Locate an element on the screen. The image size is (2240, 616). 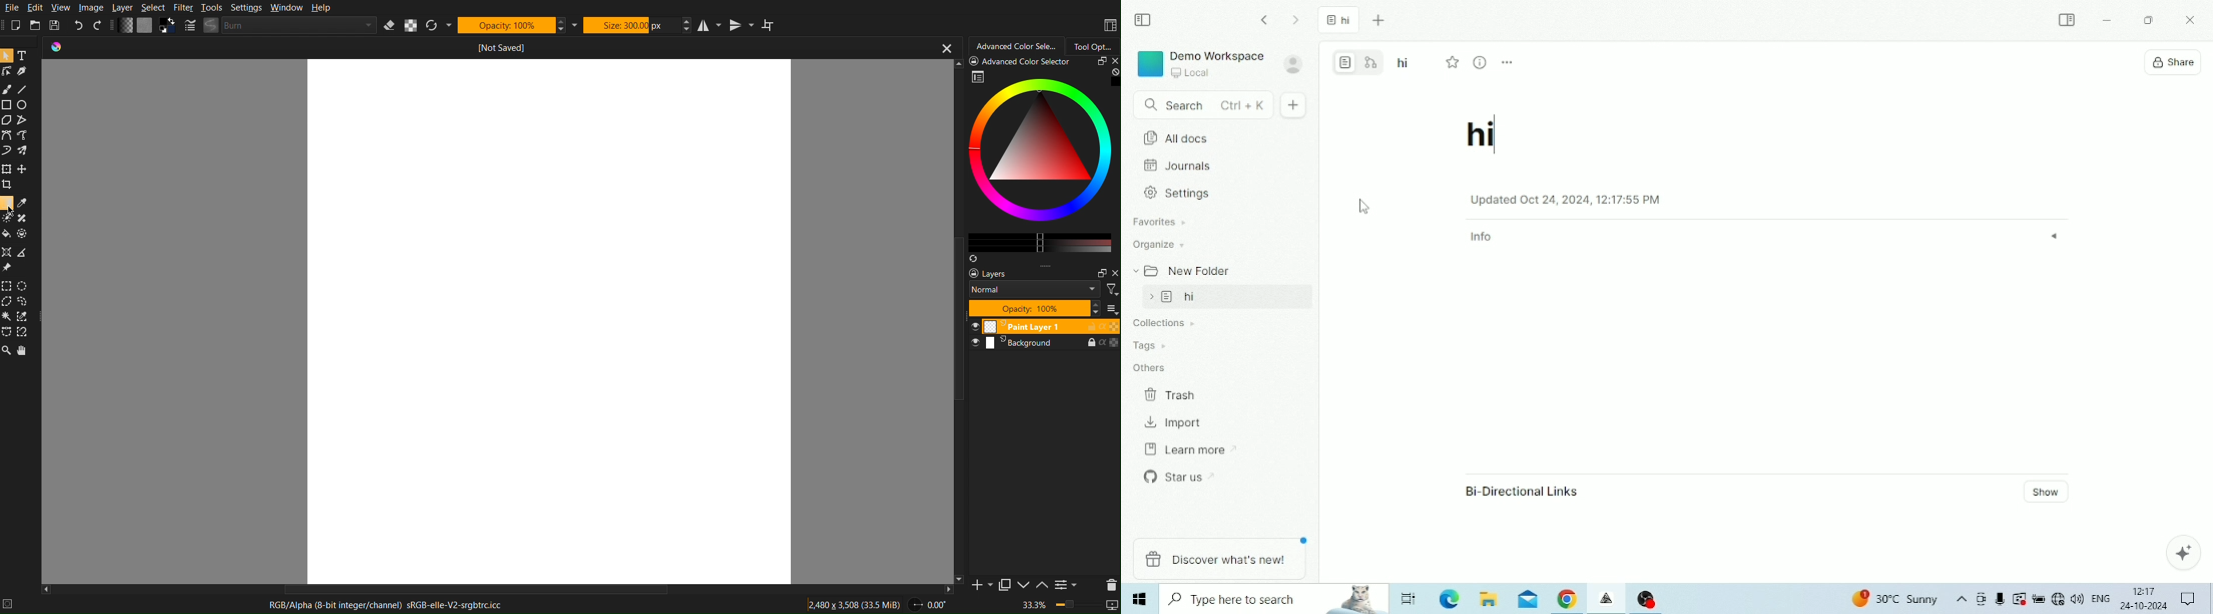
Settings is located at coordinates (244, 8).